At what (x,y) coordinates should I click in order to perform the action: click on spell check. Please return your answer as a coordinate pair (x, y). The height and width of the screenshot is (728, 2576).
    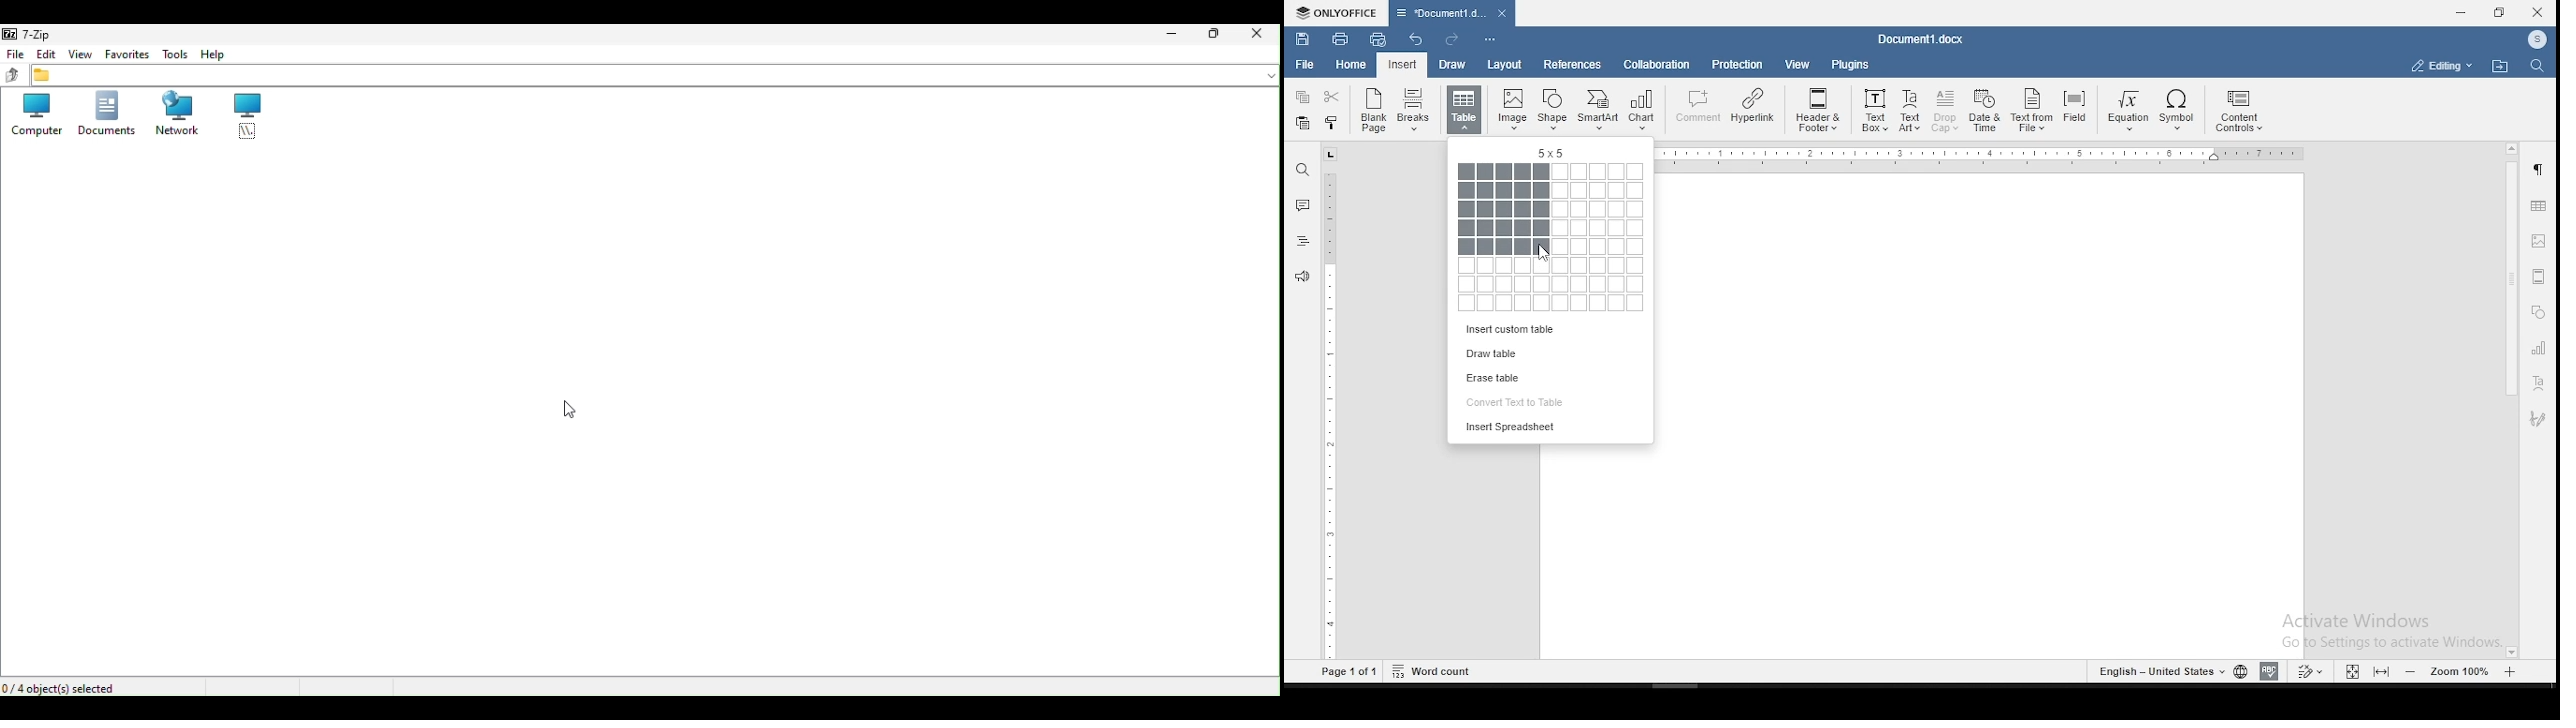
    Looking at the image, I should click on (2269, 672).